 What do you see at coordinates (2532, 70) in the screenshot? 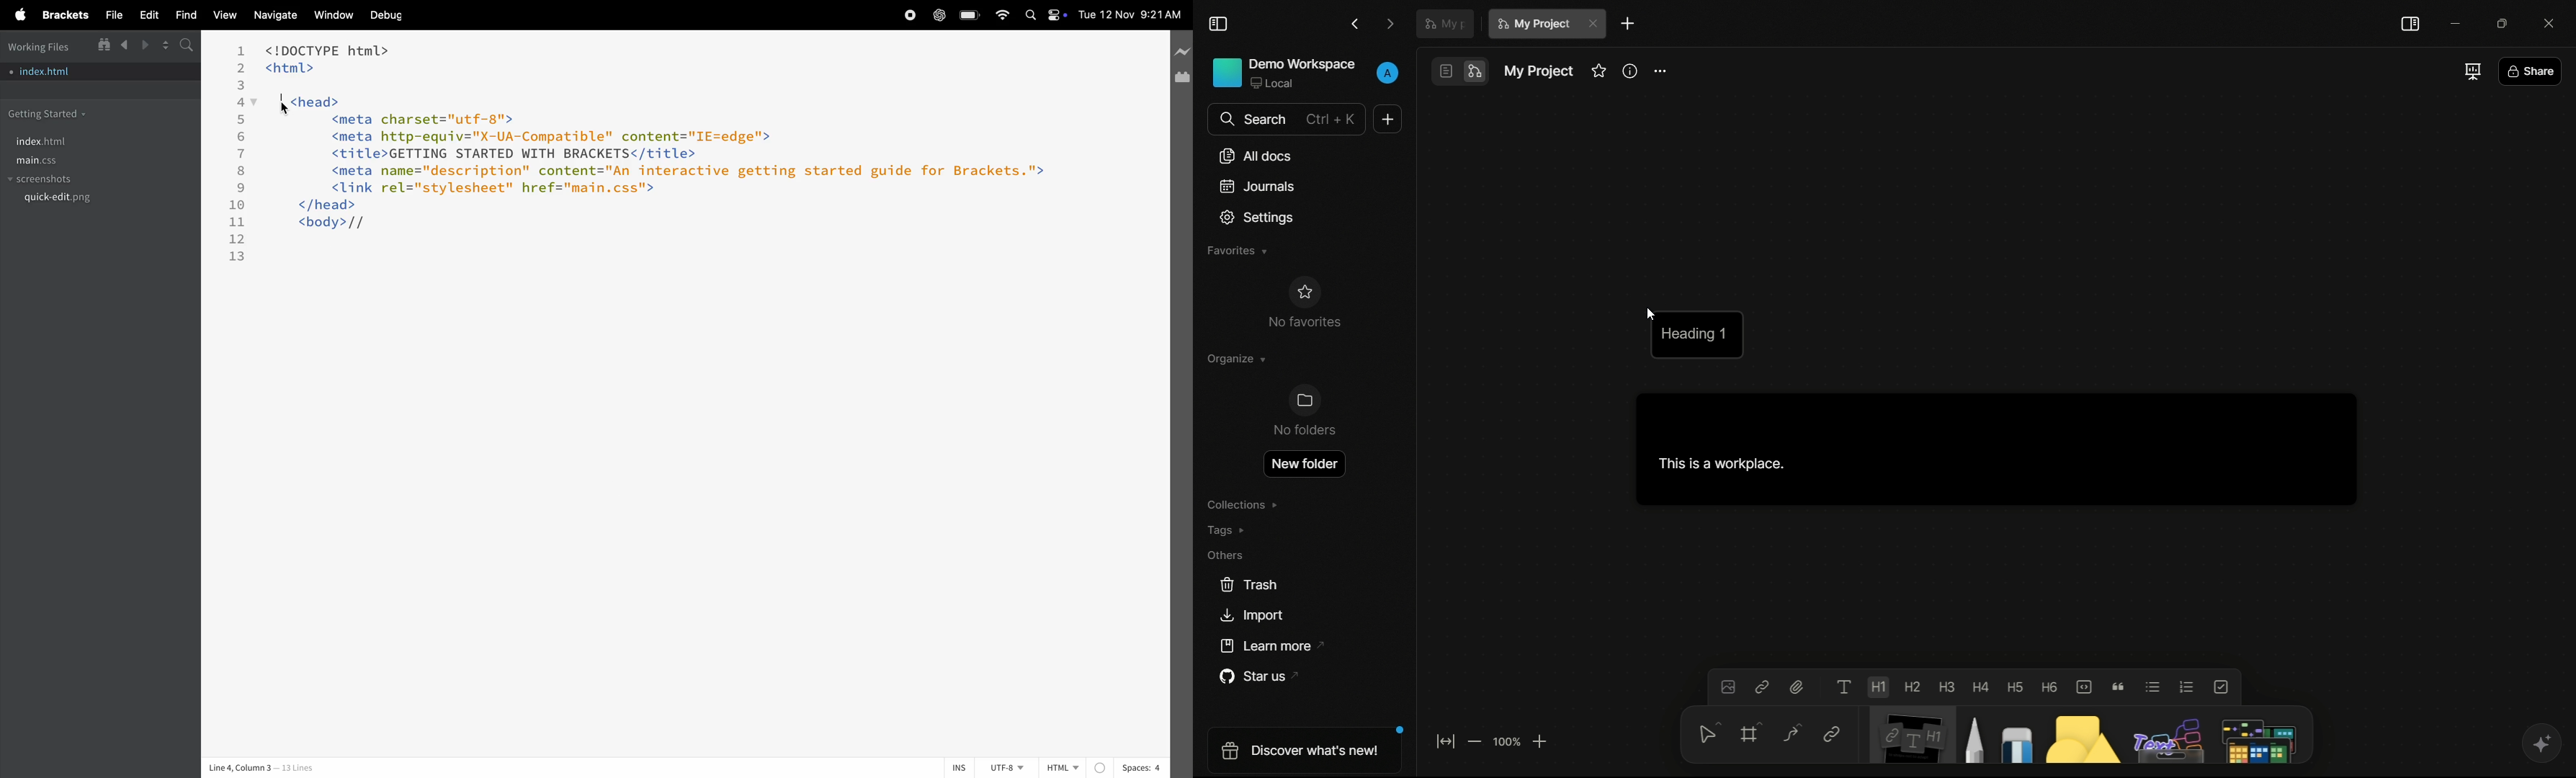
I see `share` at bounding box center [2532, 70].